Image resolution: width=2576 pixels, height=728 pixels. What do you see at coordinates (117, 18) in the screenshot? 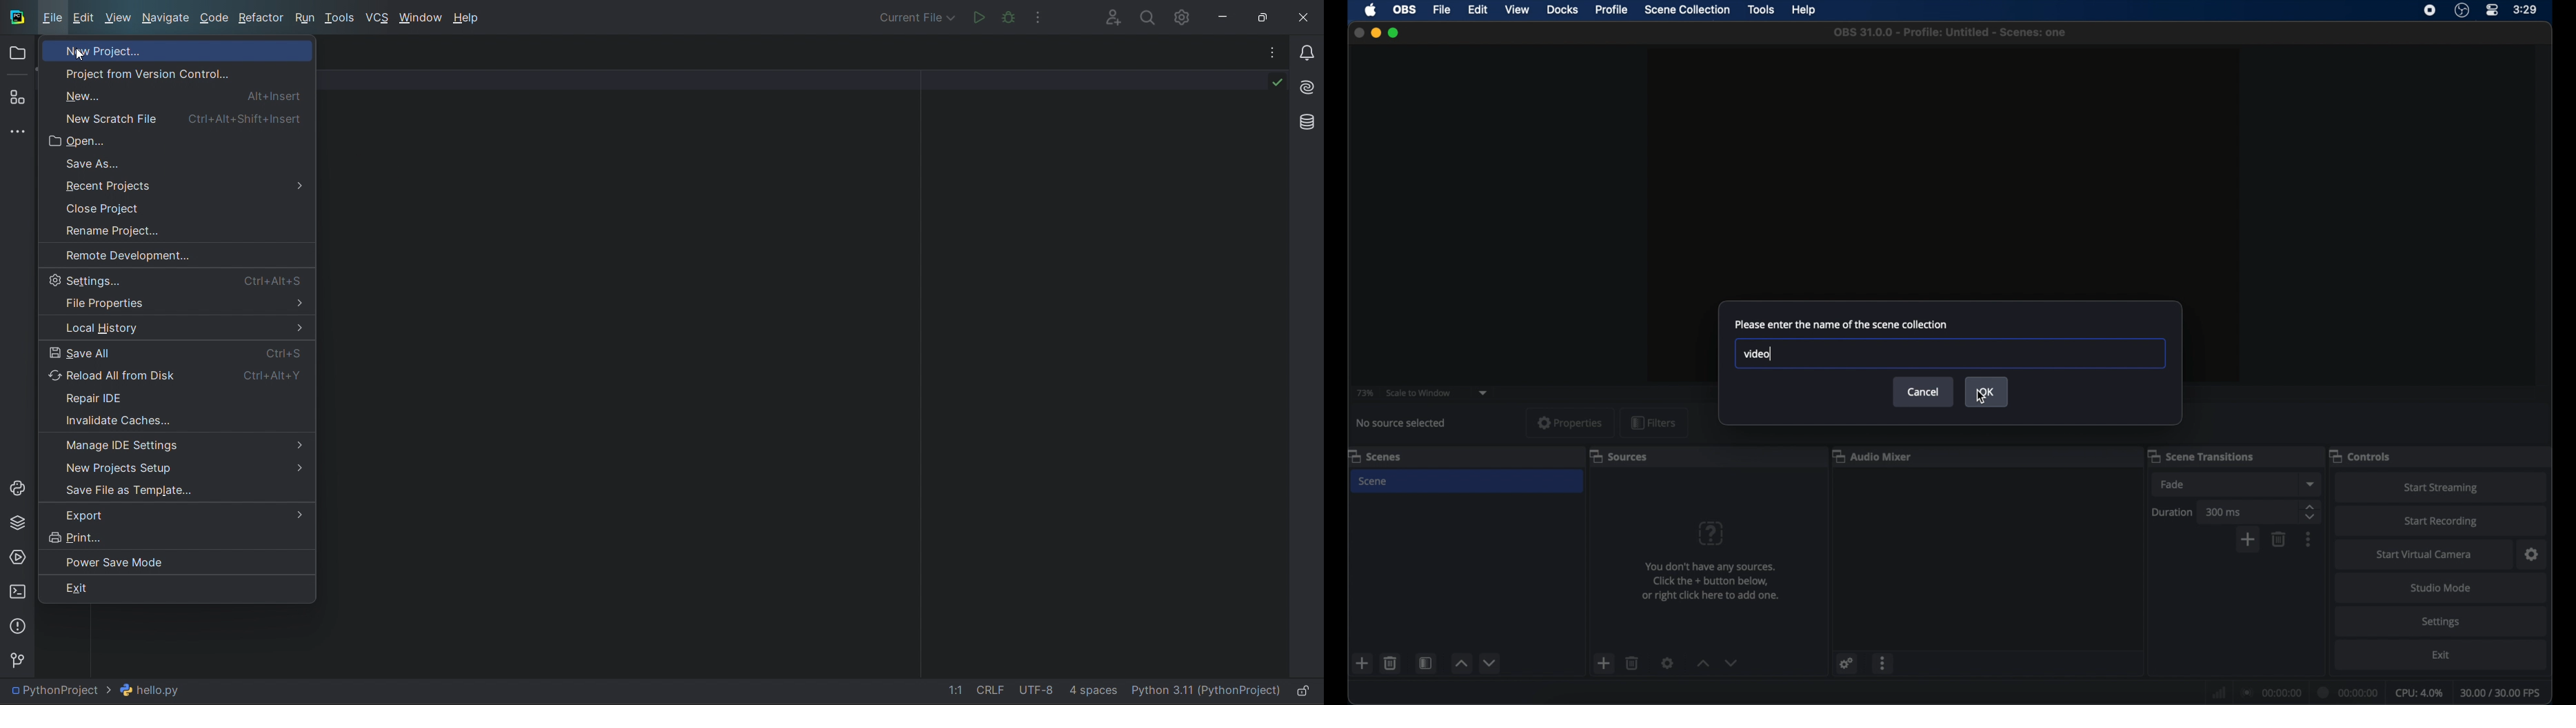
I see `view` at bounding box center [117, 18].